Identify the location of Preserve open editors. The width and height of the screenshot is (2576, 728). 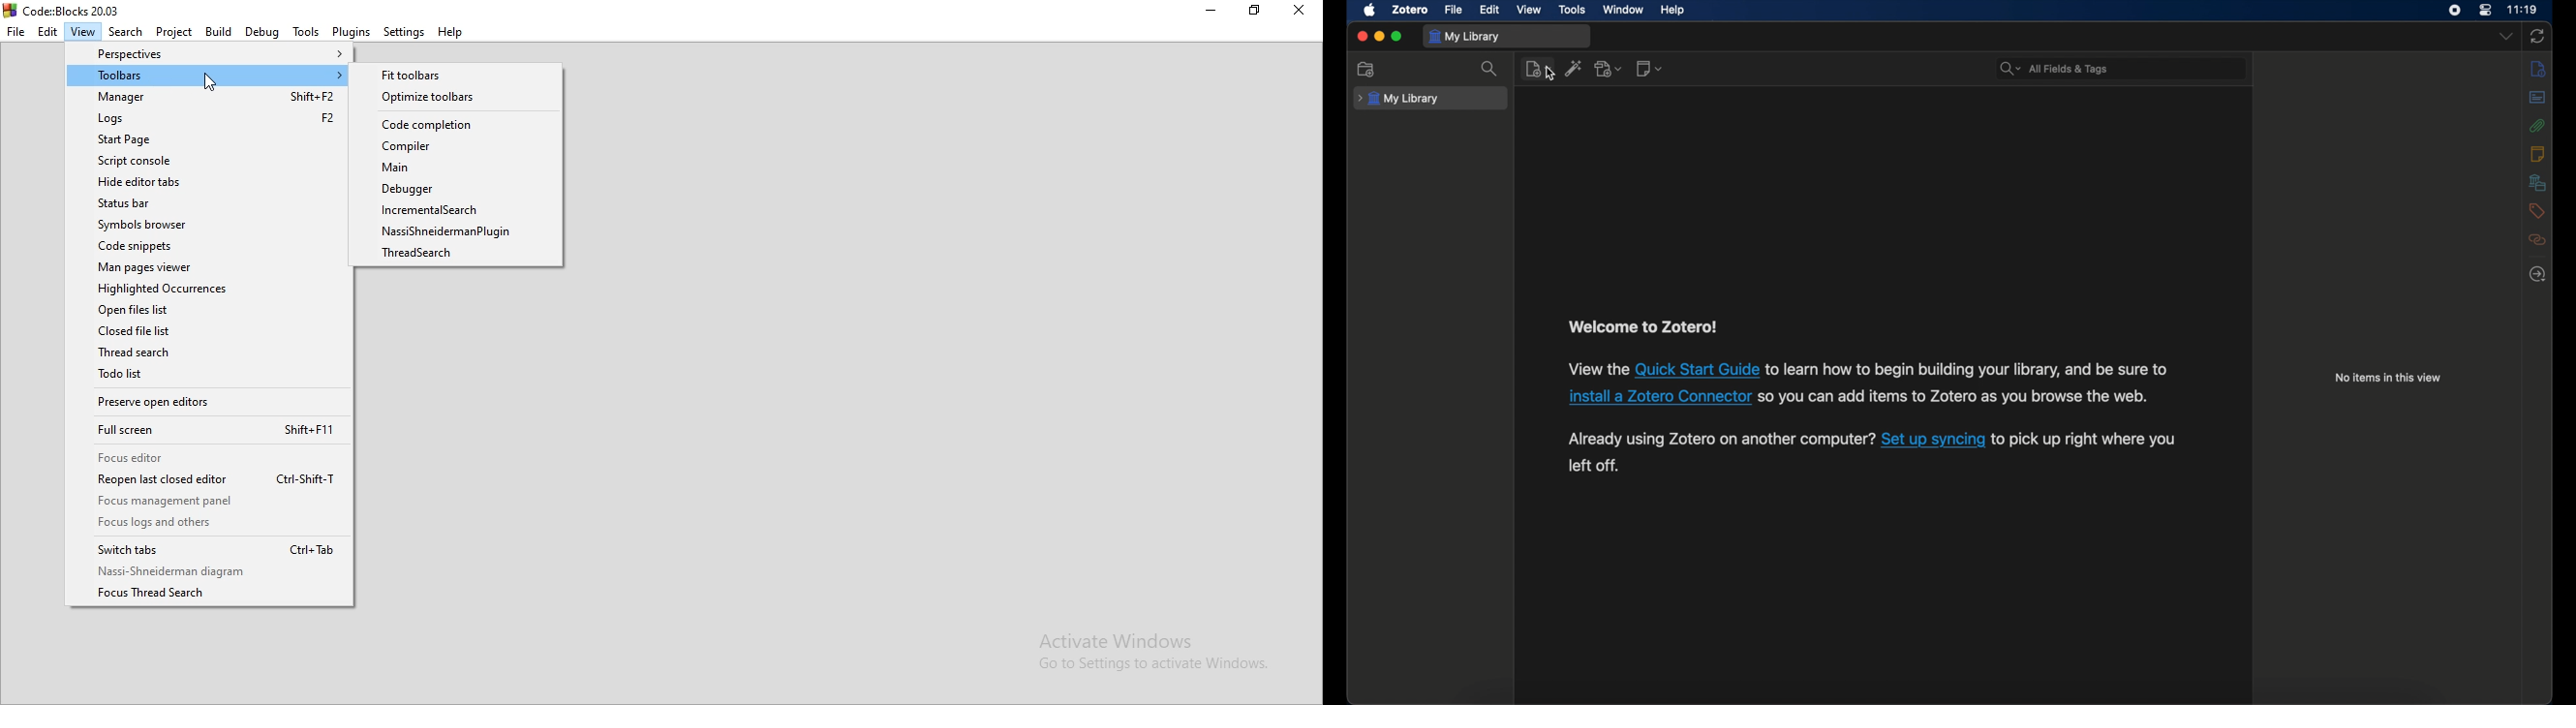
(211, 400).